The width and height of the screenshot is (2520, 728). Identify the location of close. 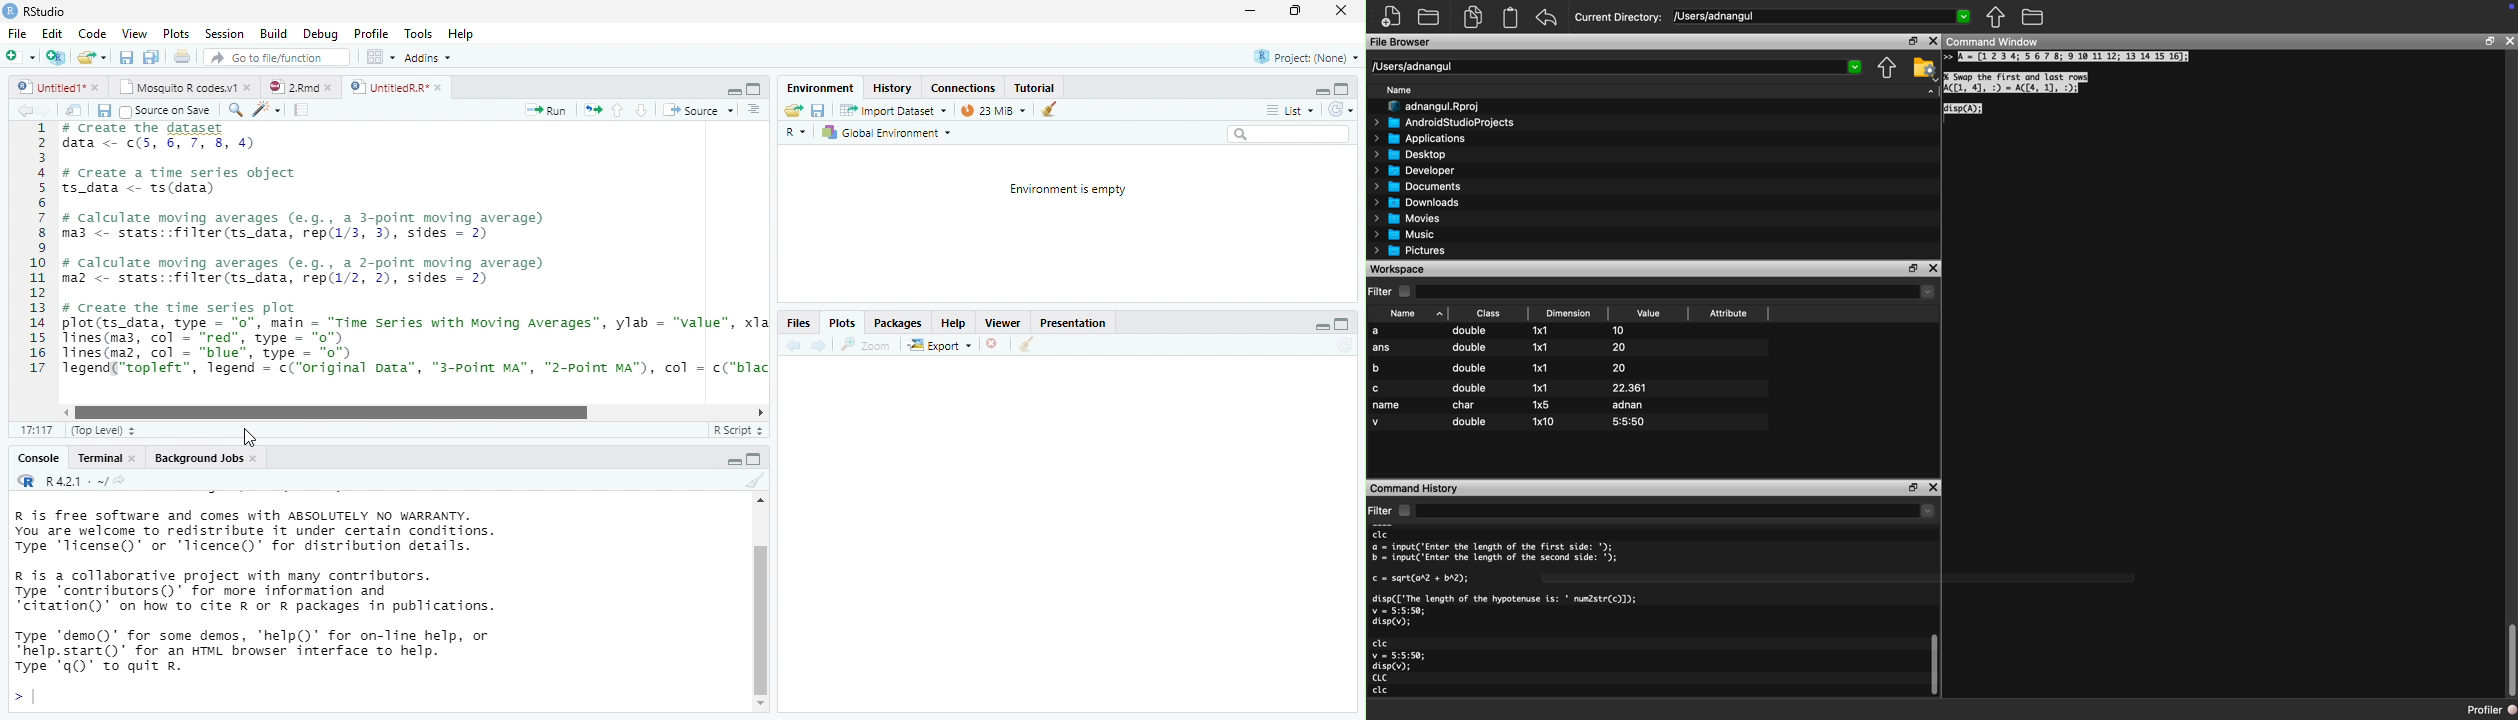
(1340, 11).